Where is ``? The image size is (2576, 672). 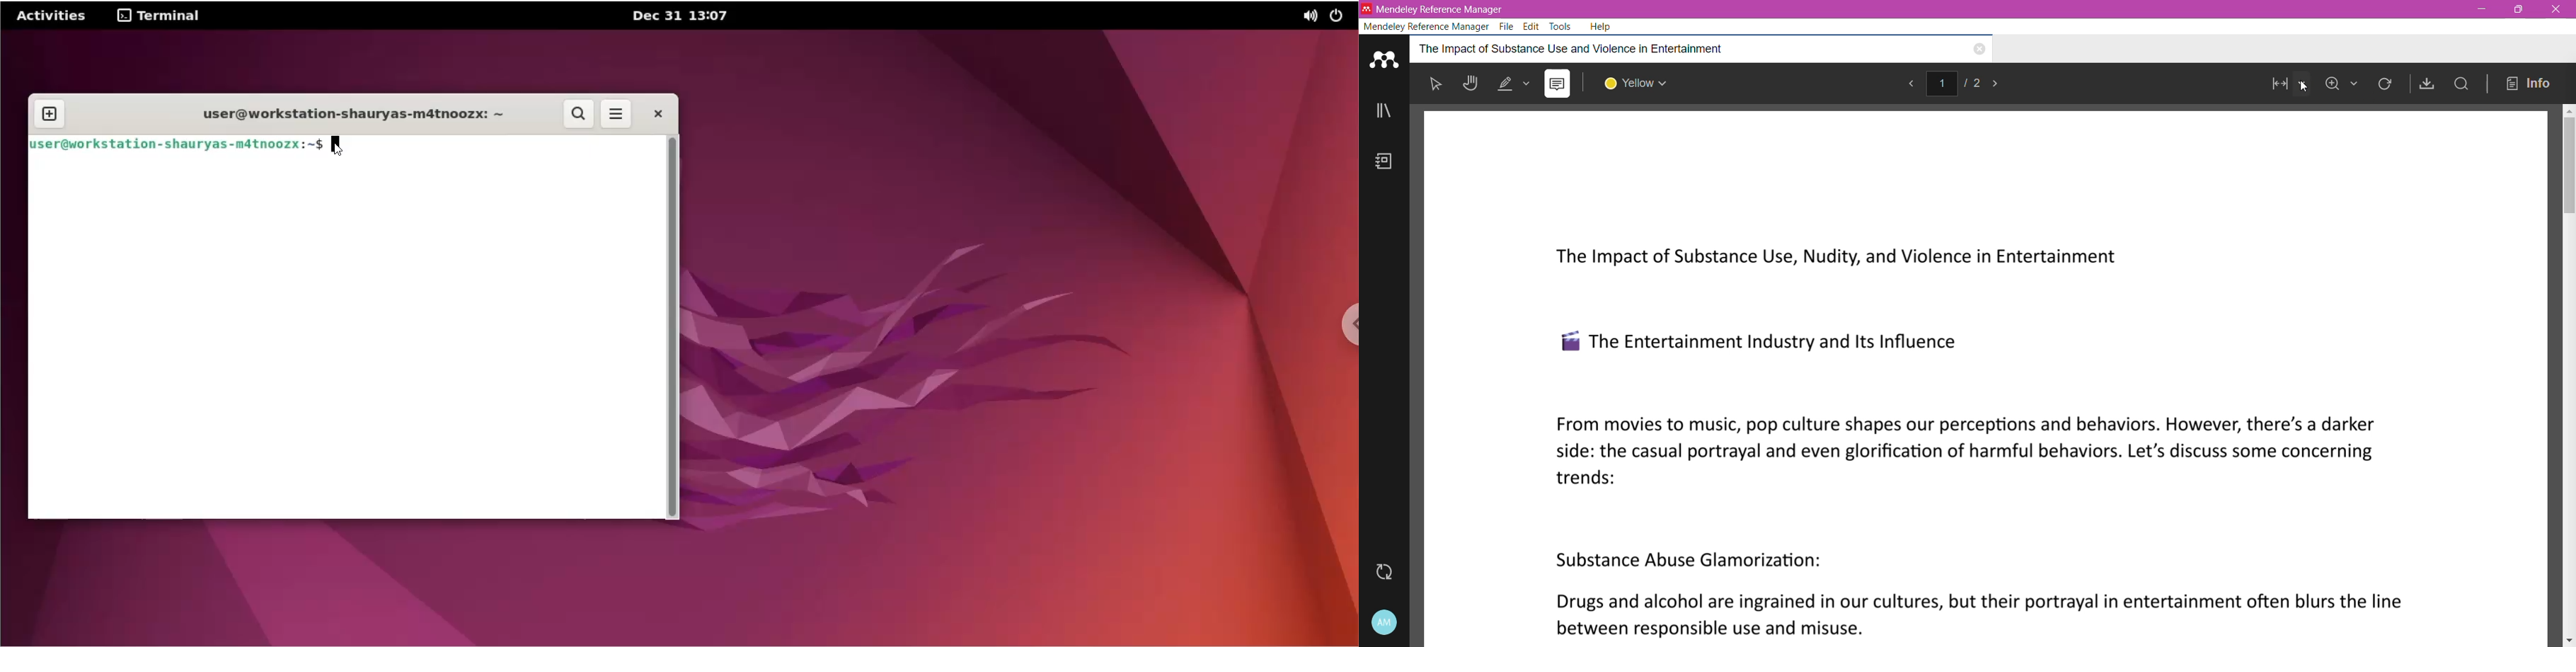
 is located at coordinates (1474, 84).